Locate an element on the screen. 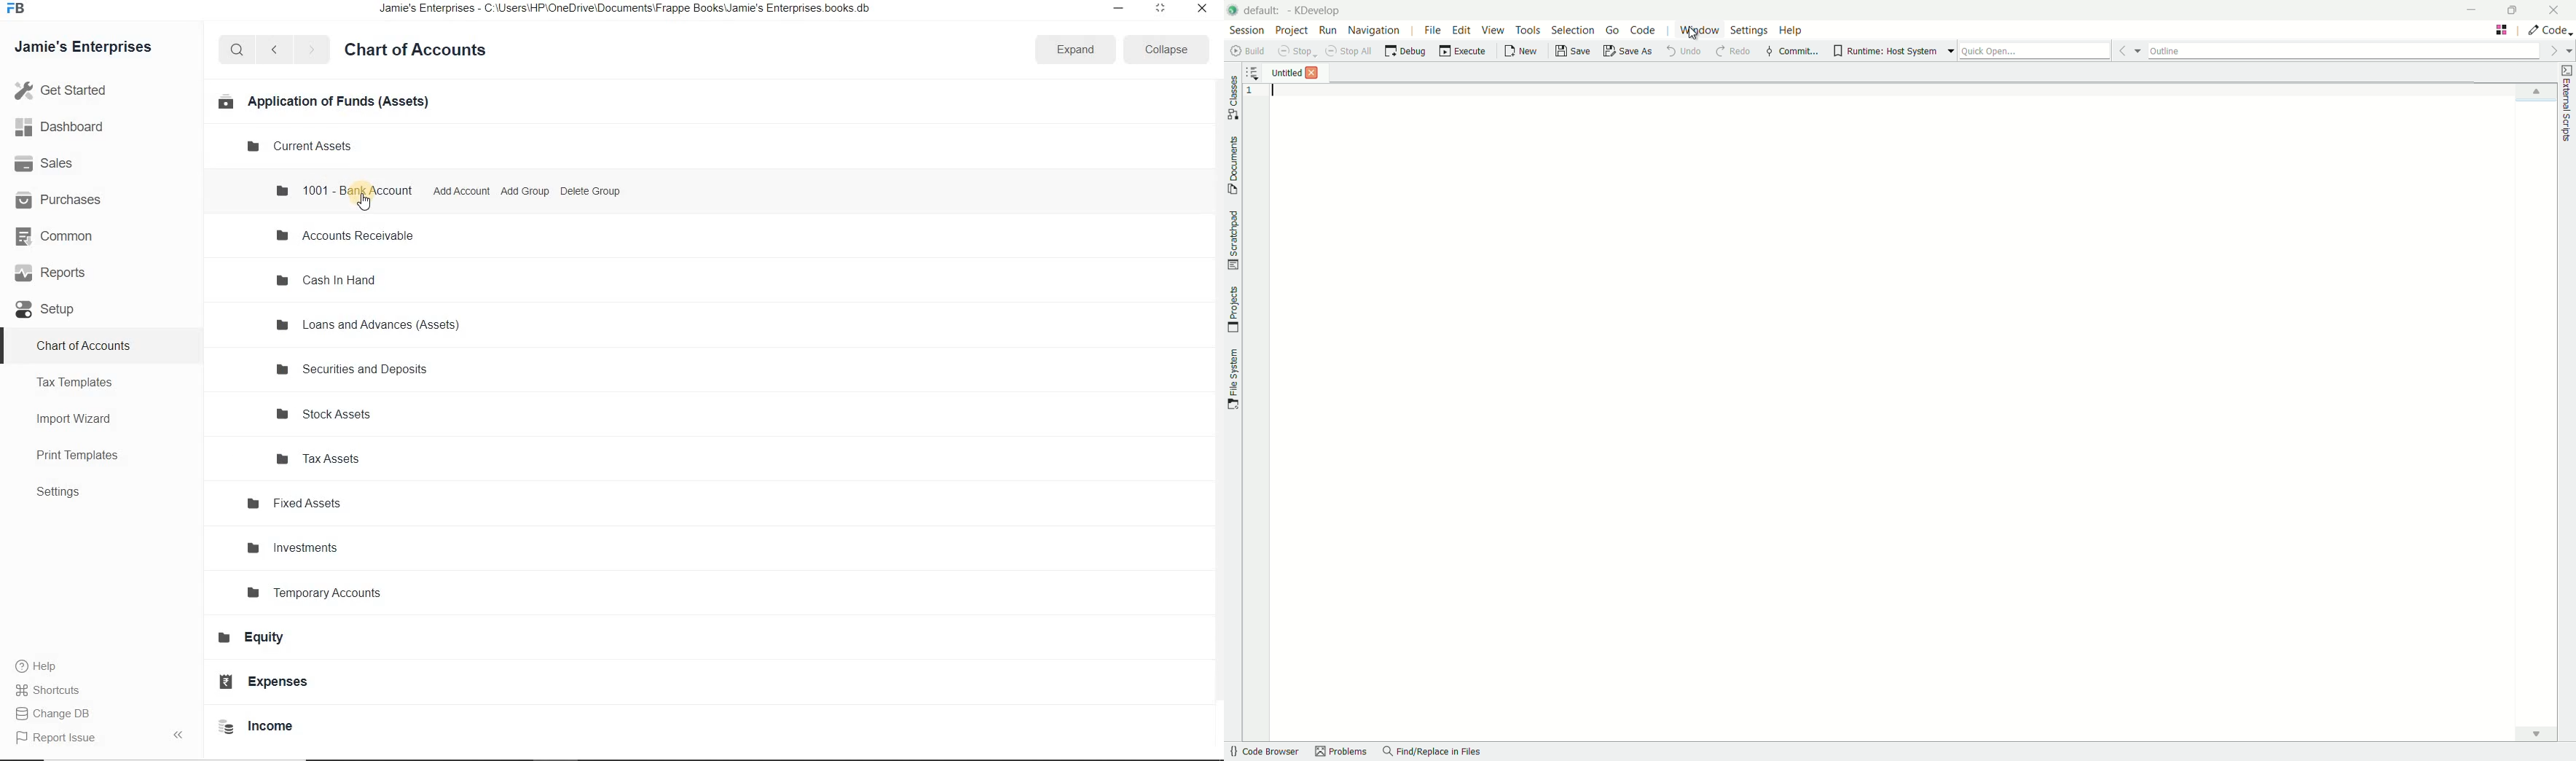 The image size is (2576, 784). expand is located at coordinates (181, 734).